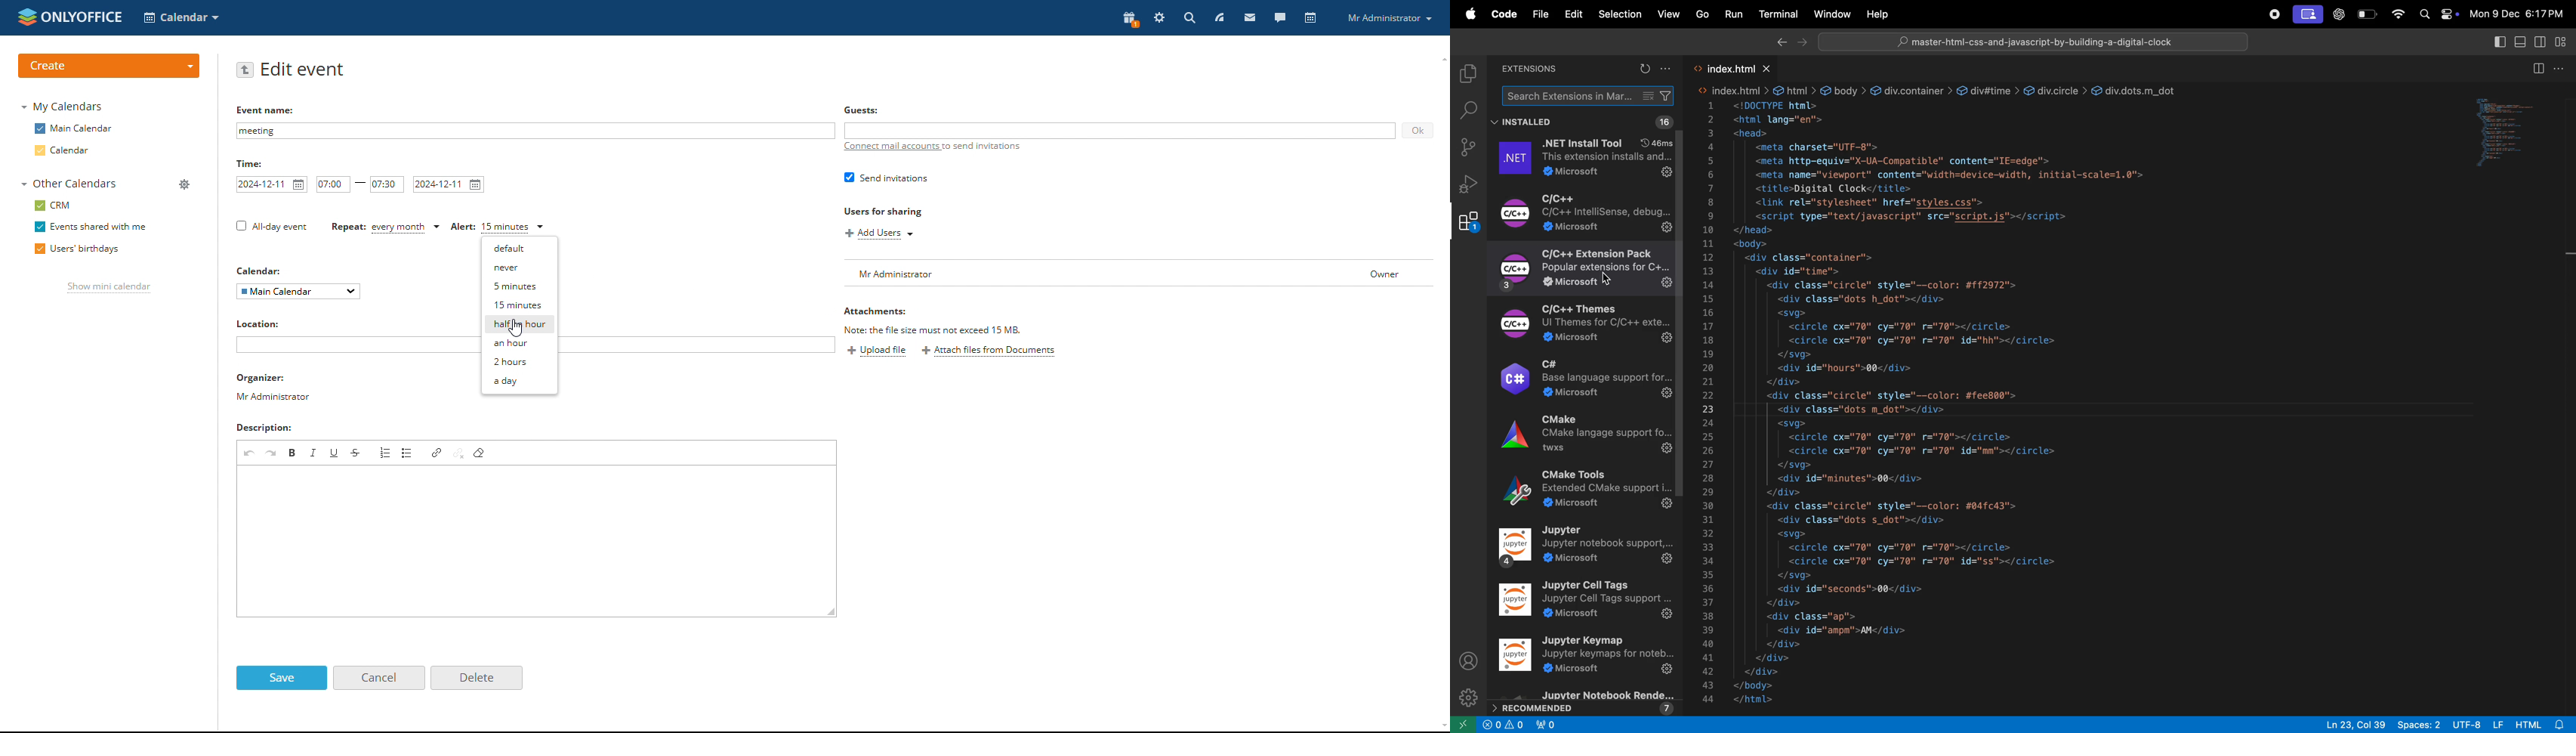 This screenshot has height=756, width=2576. Describe the element at coordinates (261, 325) in the screenshot. I see `Location` at that location.